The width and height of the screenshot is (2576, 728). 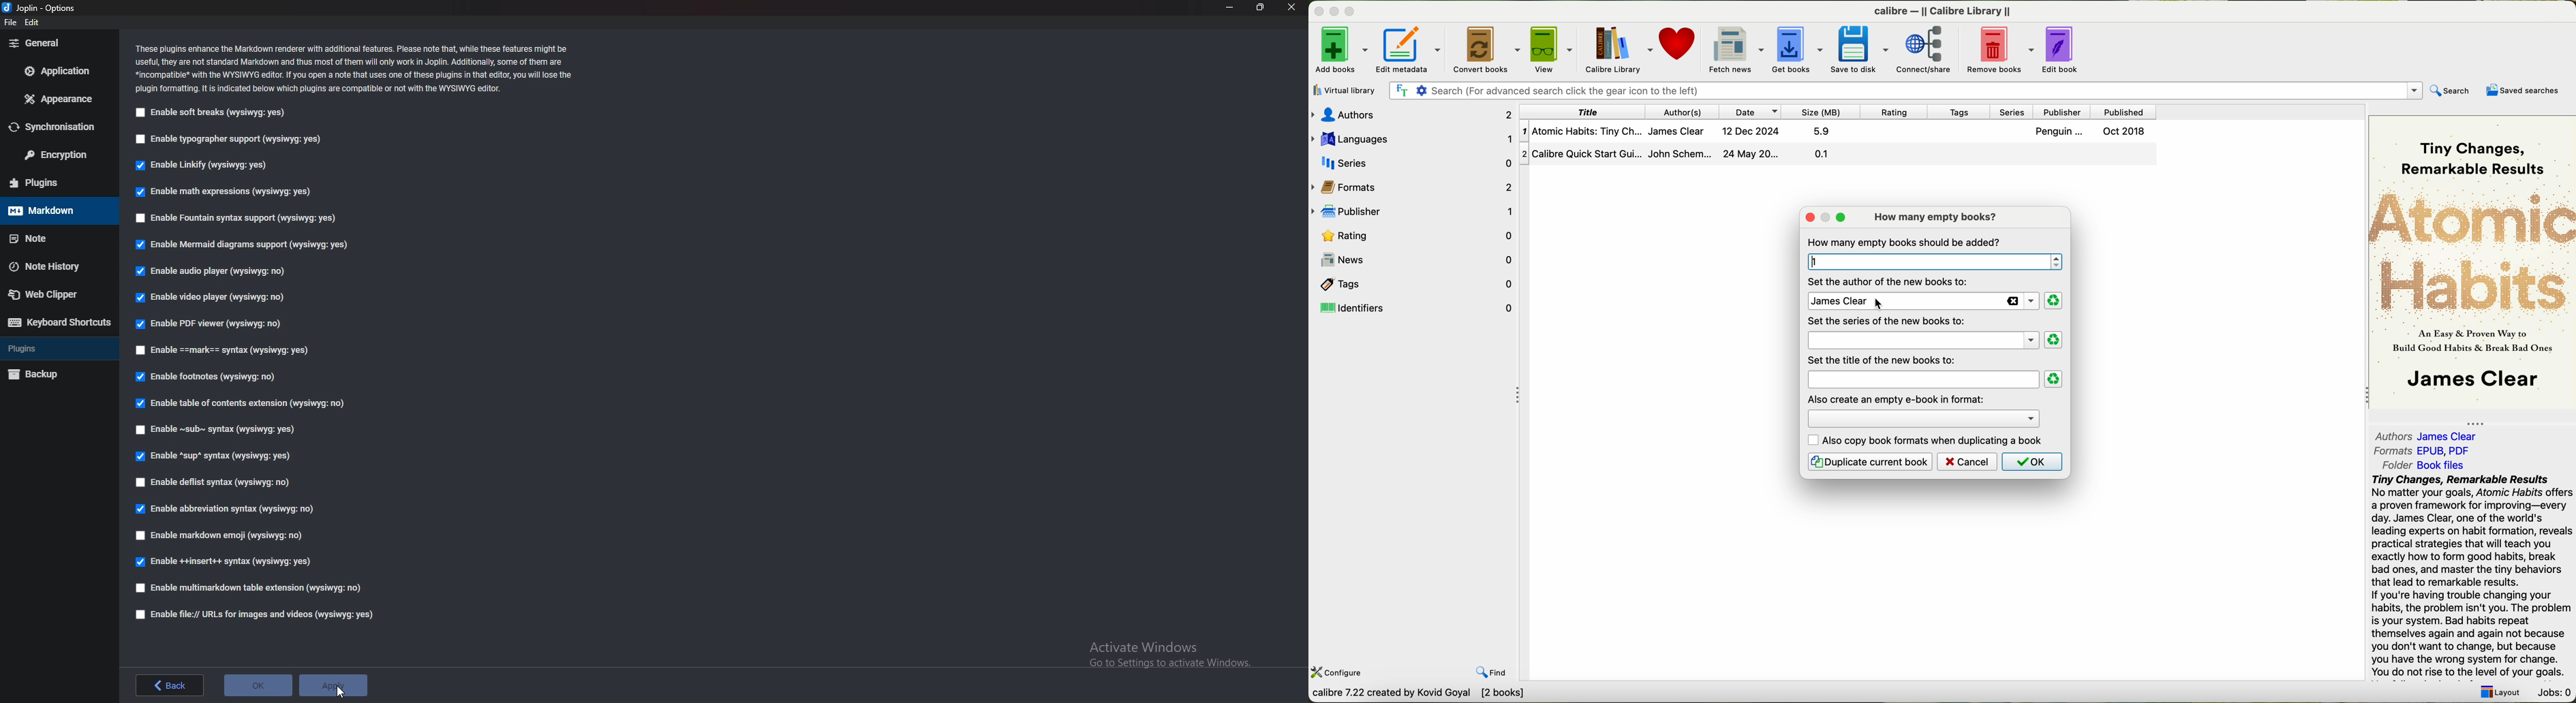 What do you see at coordinates (1414, 308) in the screenshot?
I see `identifiers` at bounding box center [1414, 308].